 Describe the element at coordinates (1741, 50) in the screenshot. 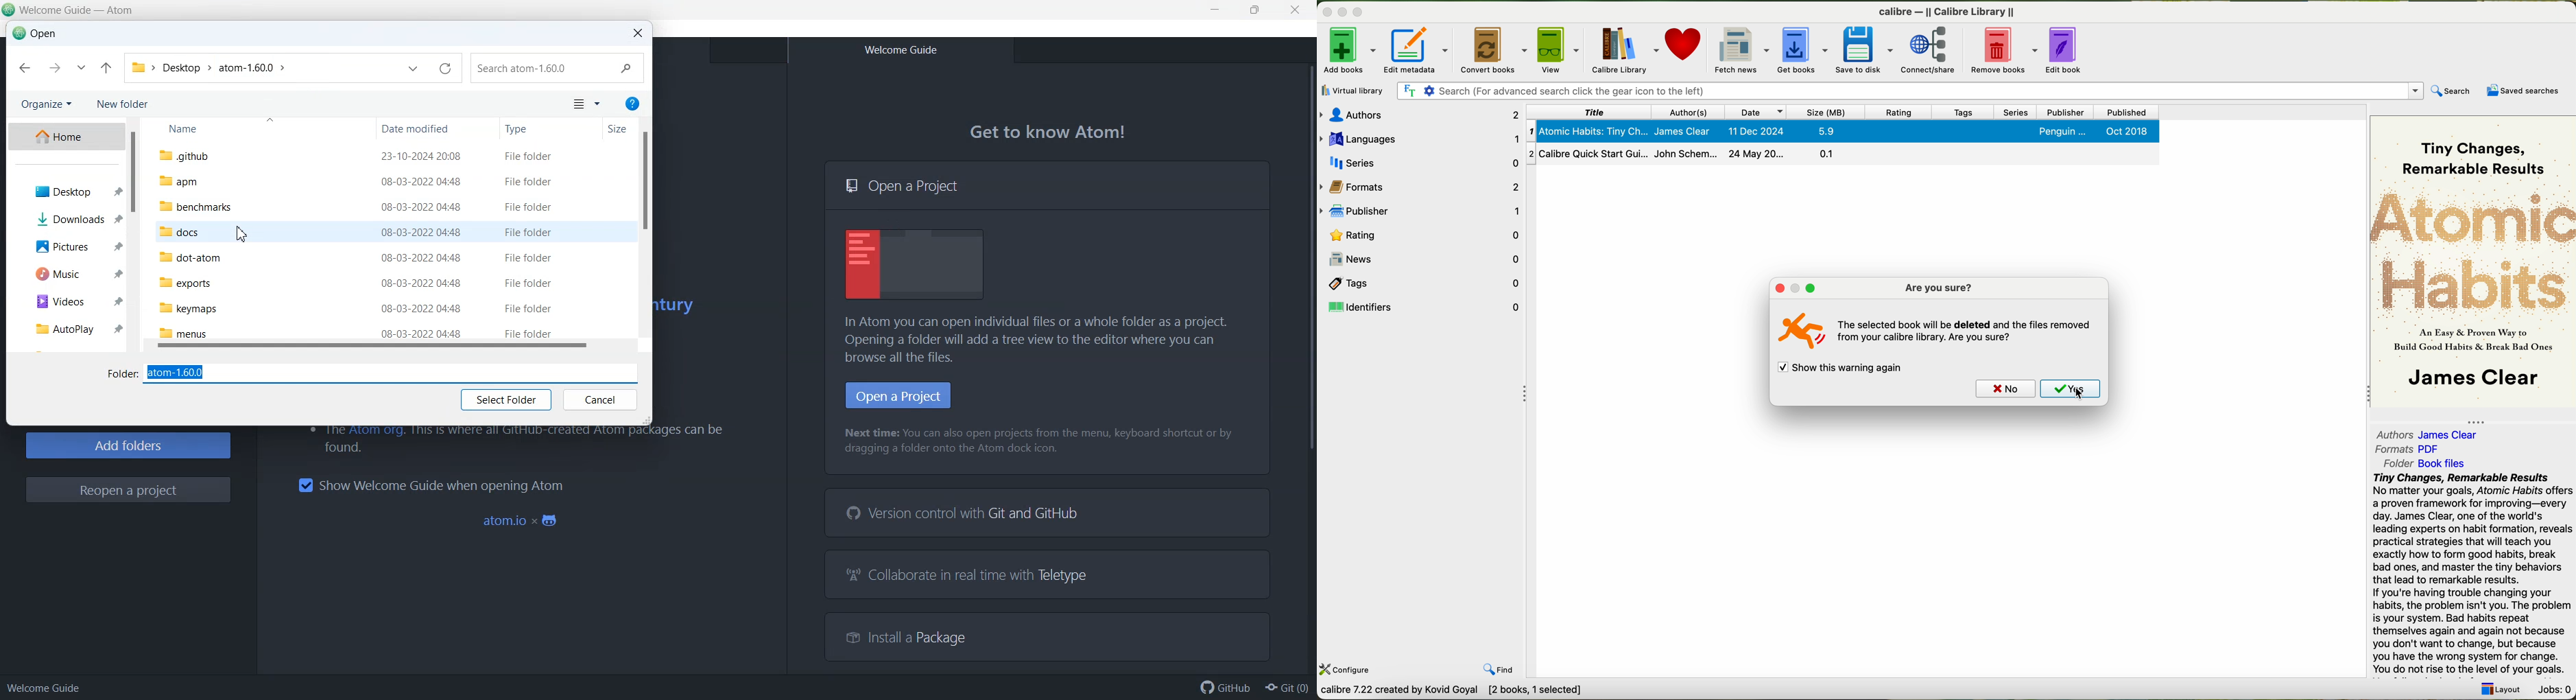

I see `fletch news` at that location.